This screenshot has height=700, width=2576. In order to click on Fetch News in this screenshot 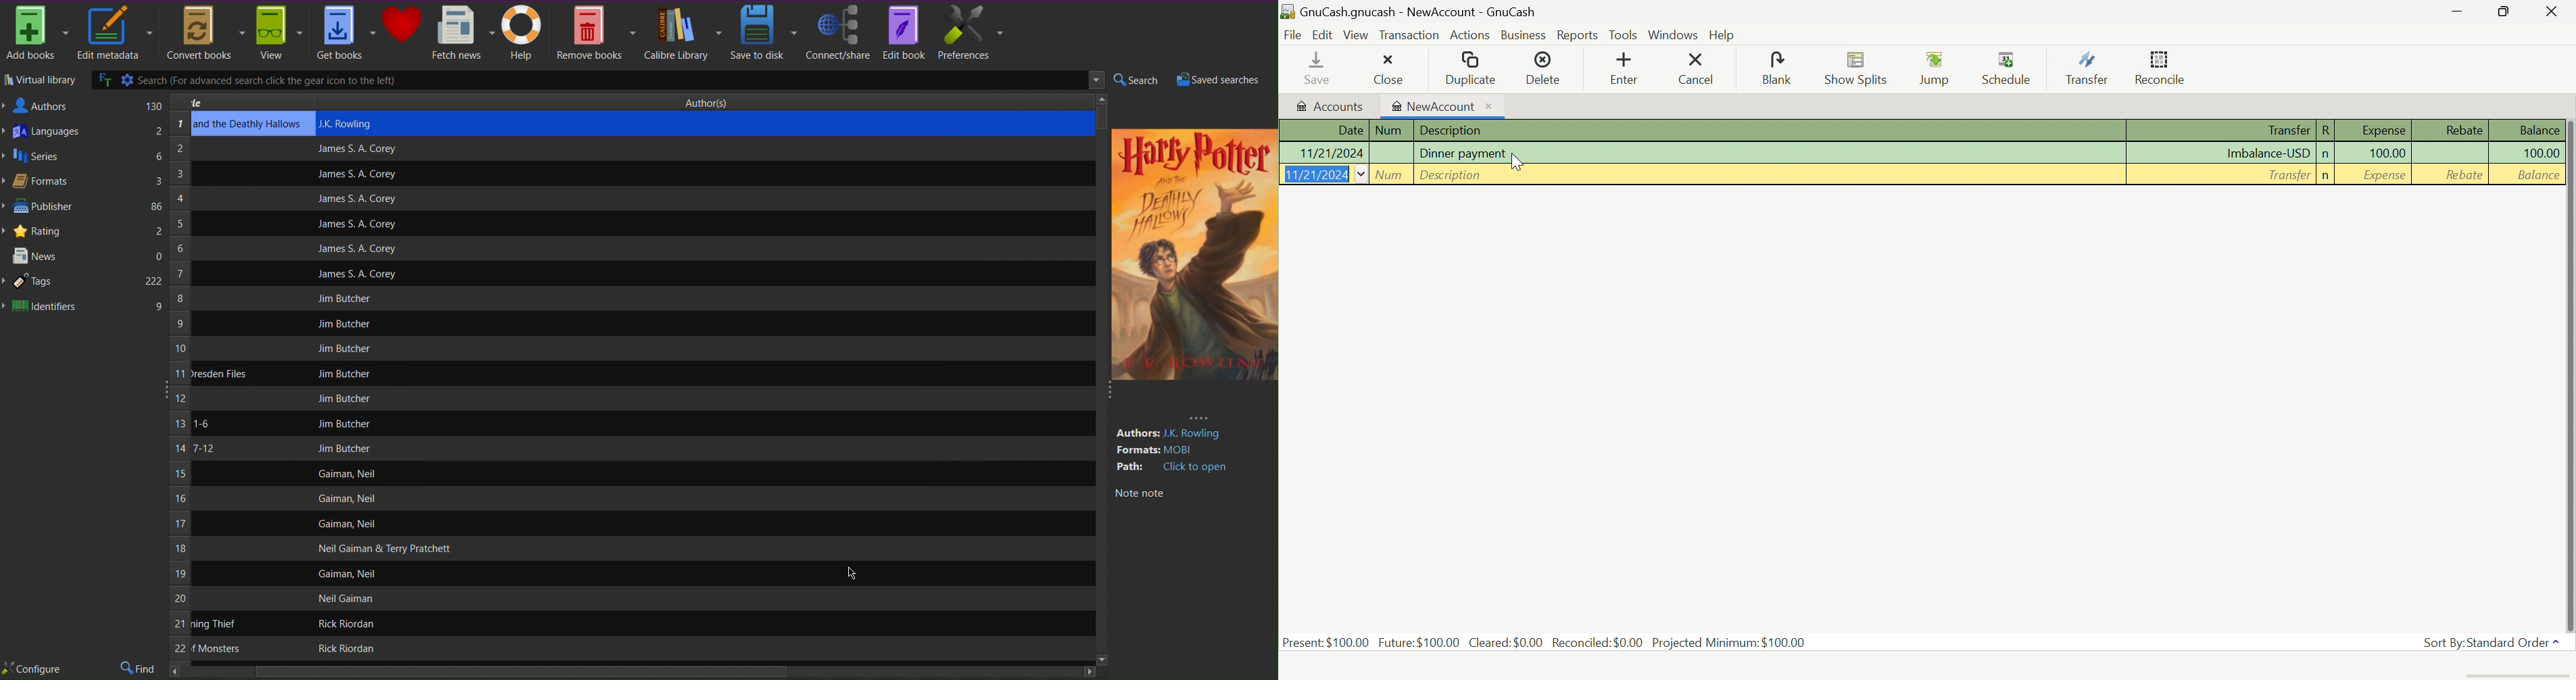, I will do `click(463, 33)`.